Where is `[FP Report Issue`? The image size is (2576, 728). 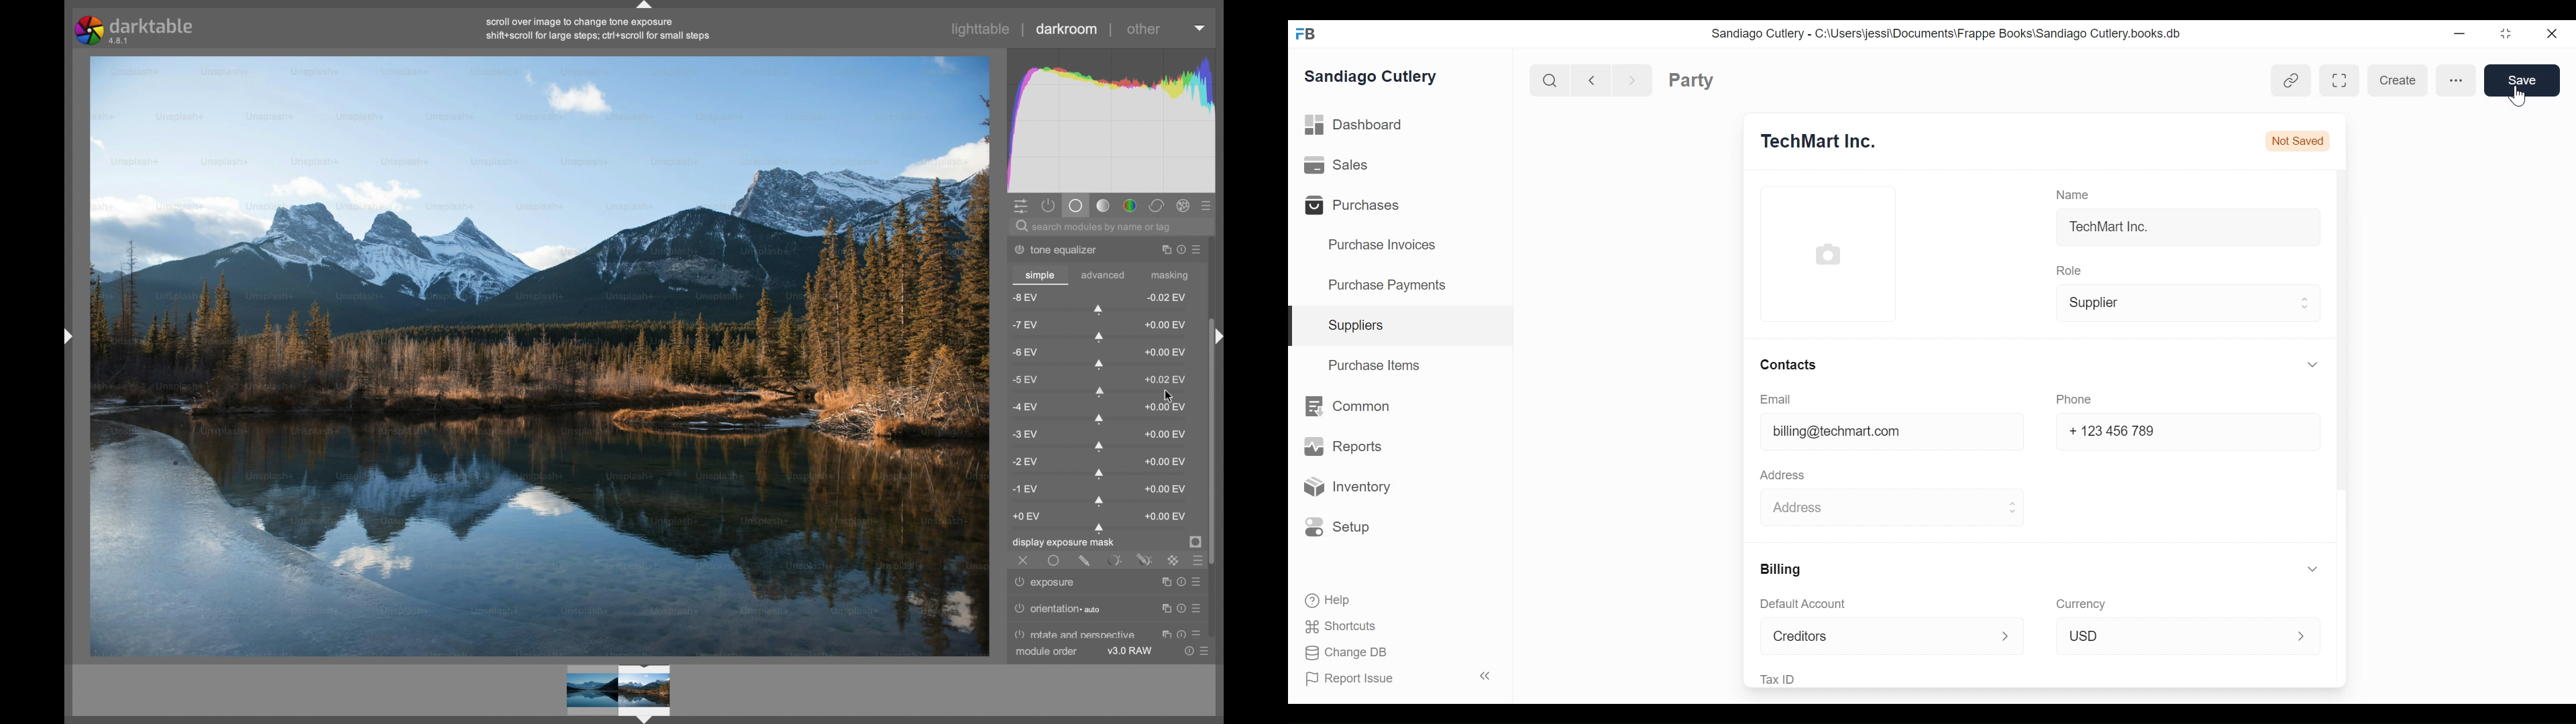 [FP Report Issue is located at coordinates (1354, 682).